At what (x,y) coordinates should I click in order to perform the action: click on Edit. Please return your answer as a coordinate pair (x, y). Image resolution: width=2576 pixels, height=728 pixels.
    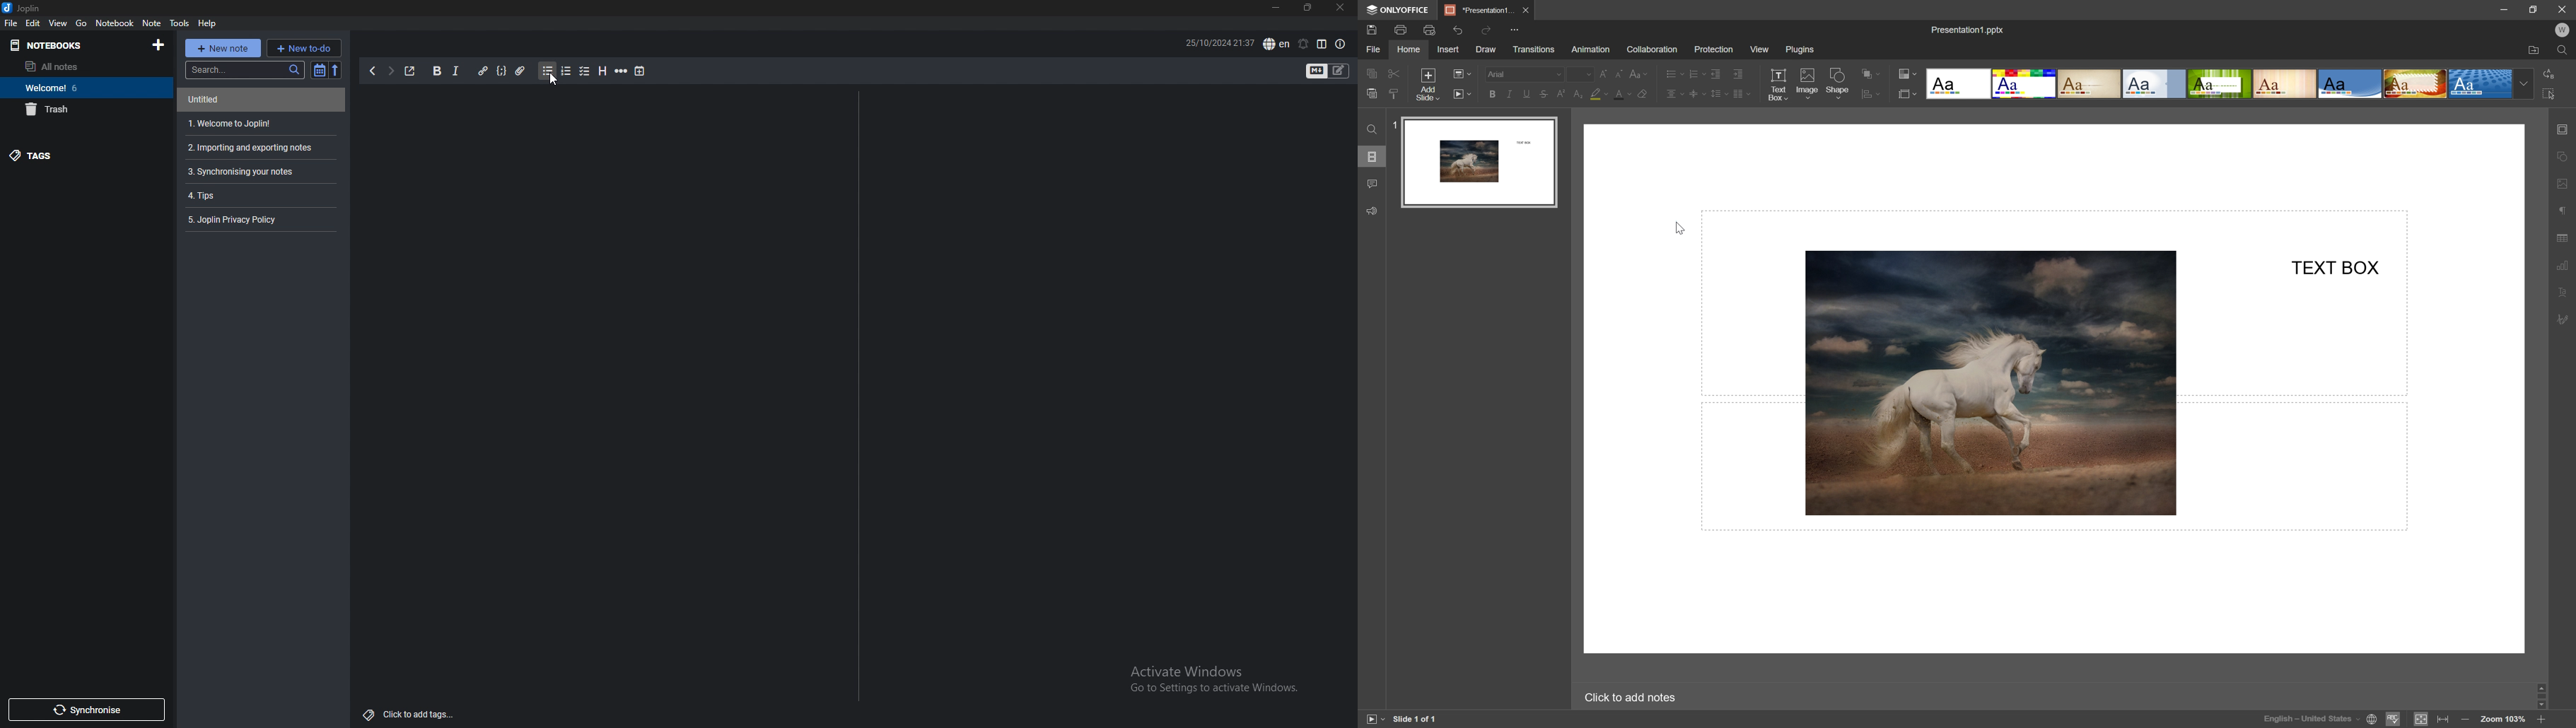
    Looking at the image, I should click on (34, 21).